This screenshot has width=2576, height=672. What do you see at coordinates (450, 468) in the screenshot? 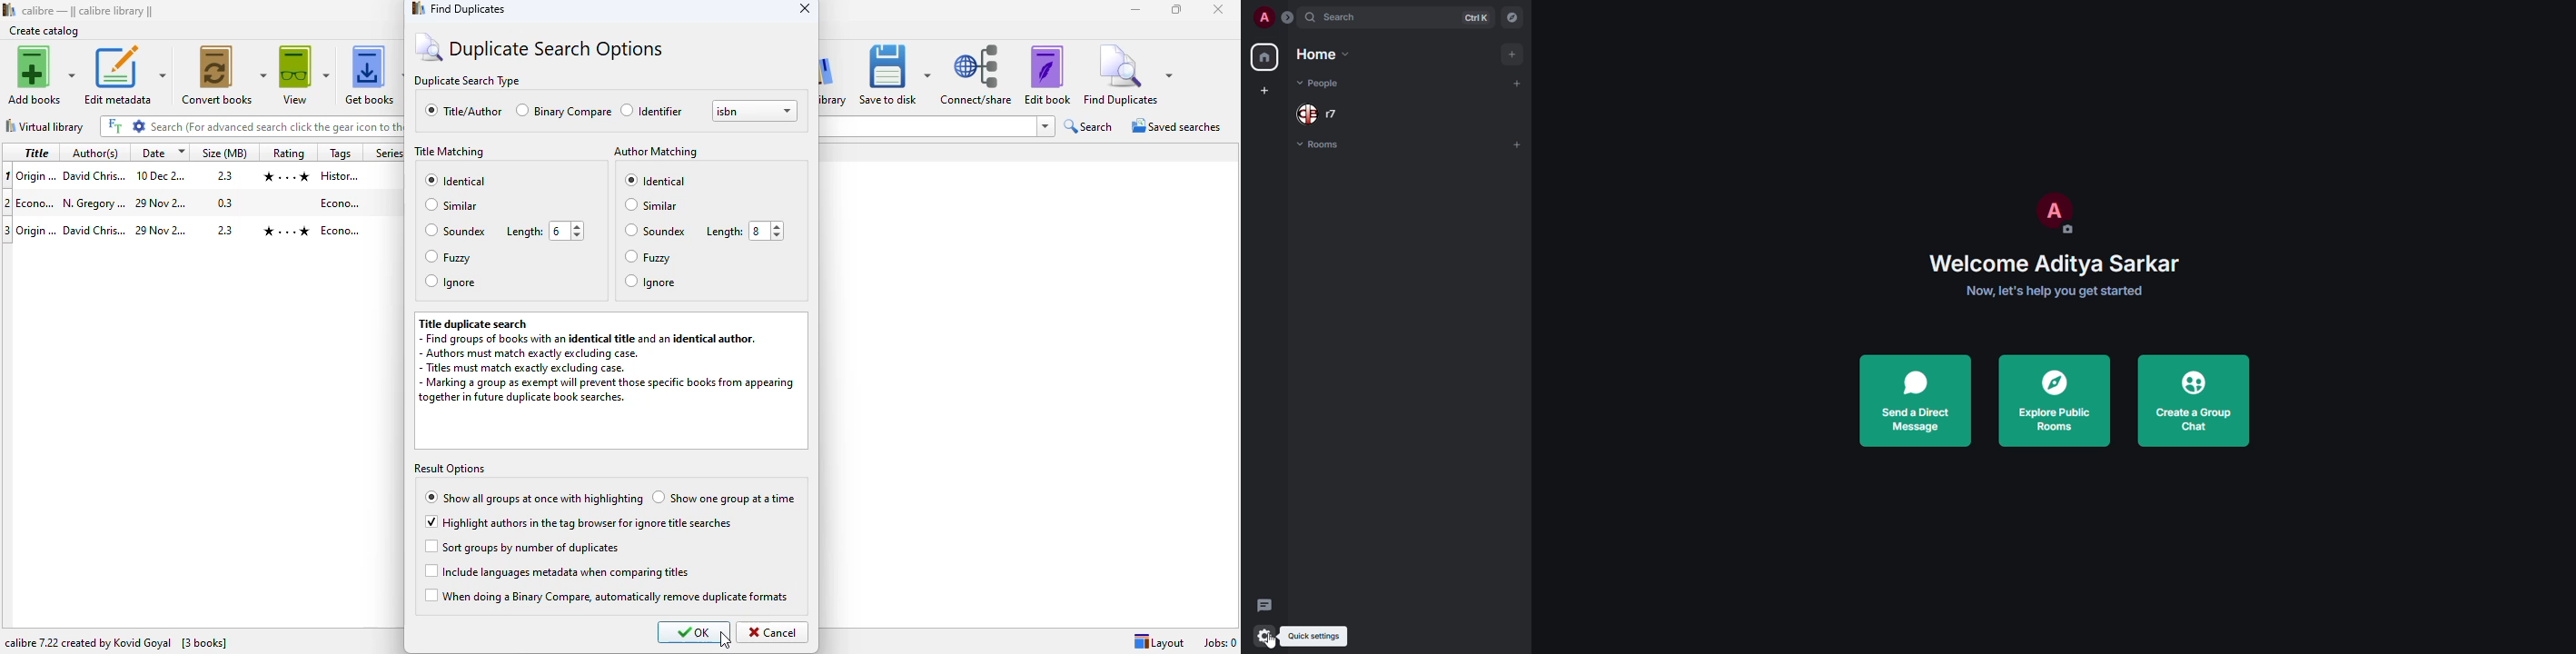
I see `result options` at bounding box center [450, 468].